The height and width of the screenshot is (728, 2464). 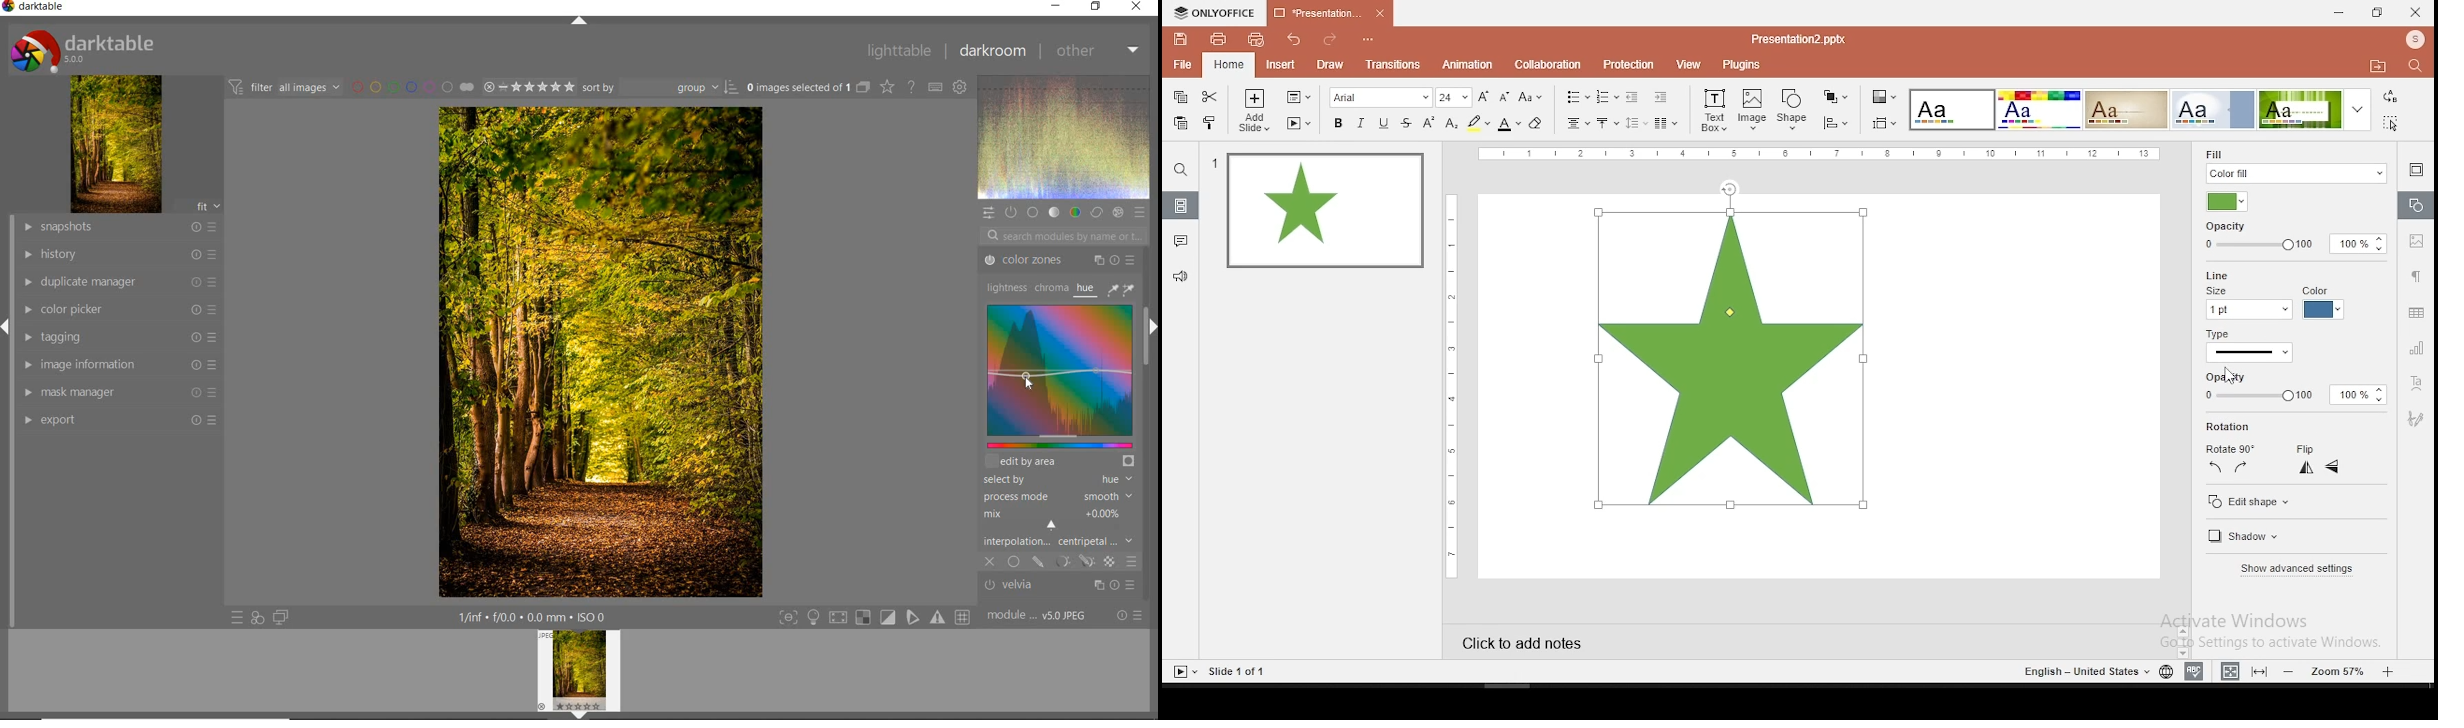 What do you see at coordinates (281, 619) in the screenshot?
I see `DISPLAY A SECOND DARKROOM IMAGE WINDOW` at bounding box center [281, 619].